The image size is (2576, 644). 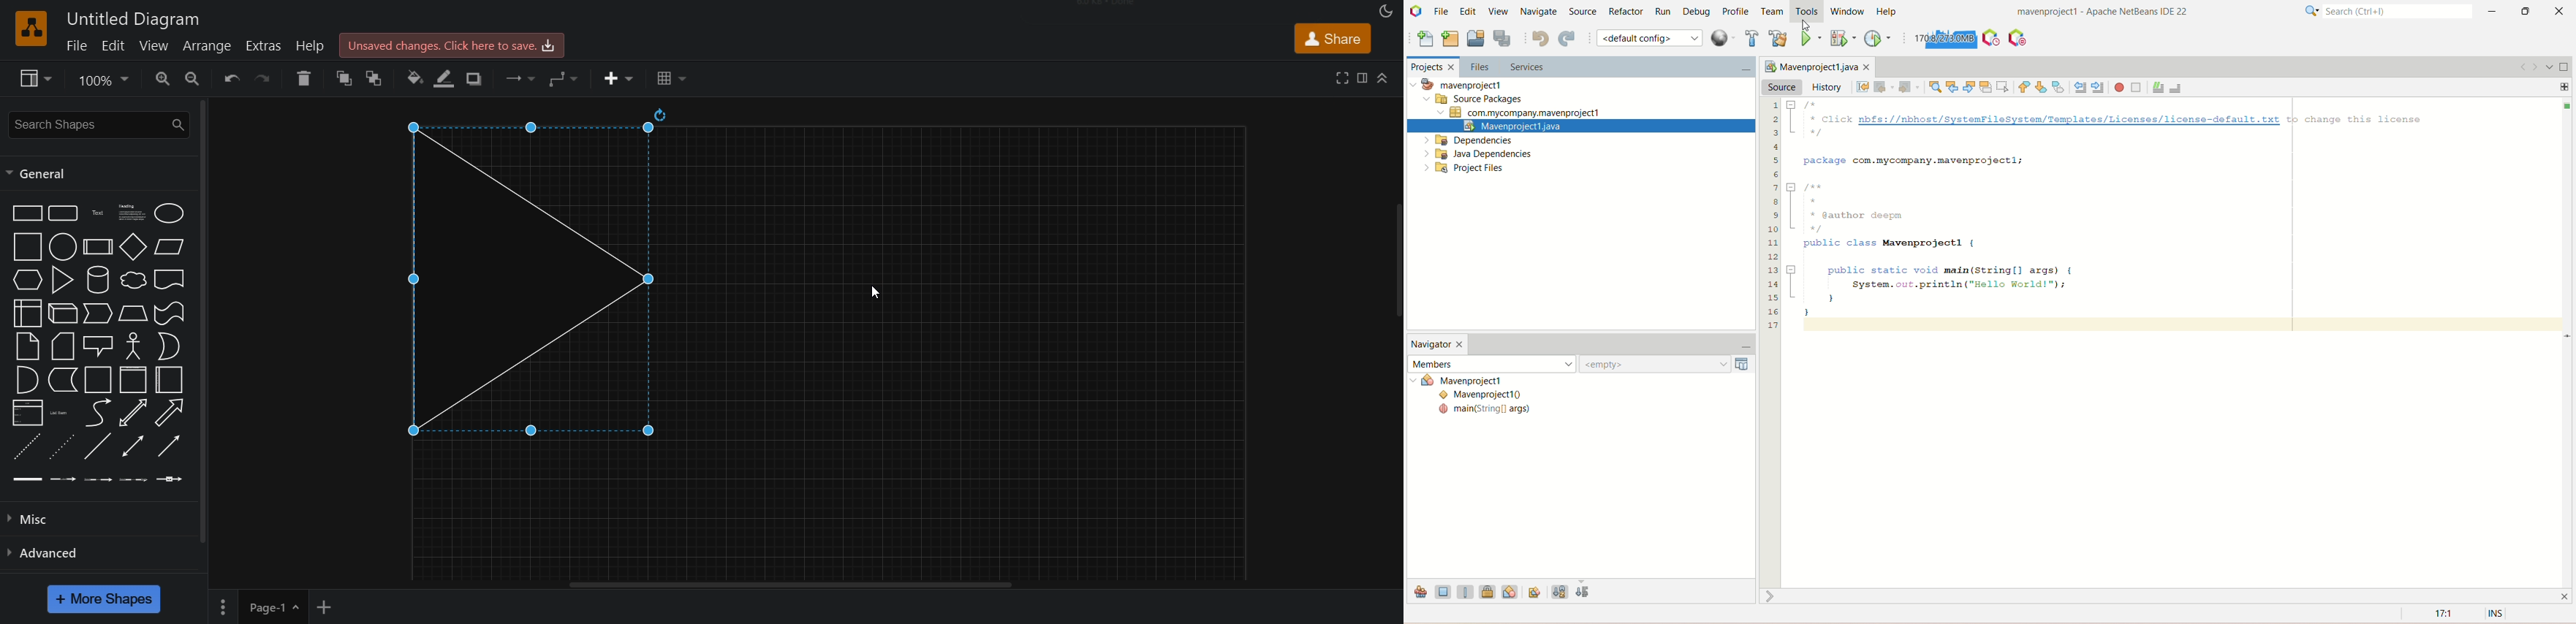 What do you see at coordinates (99, 247) in the screenshot?
I see `process` at bounding box center [99, 247].